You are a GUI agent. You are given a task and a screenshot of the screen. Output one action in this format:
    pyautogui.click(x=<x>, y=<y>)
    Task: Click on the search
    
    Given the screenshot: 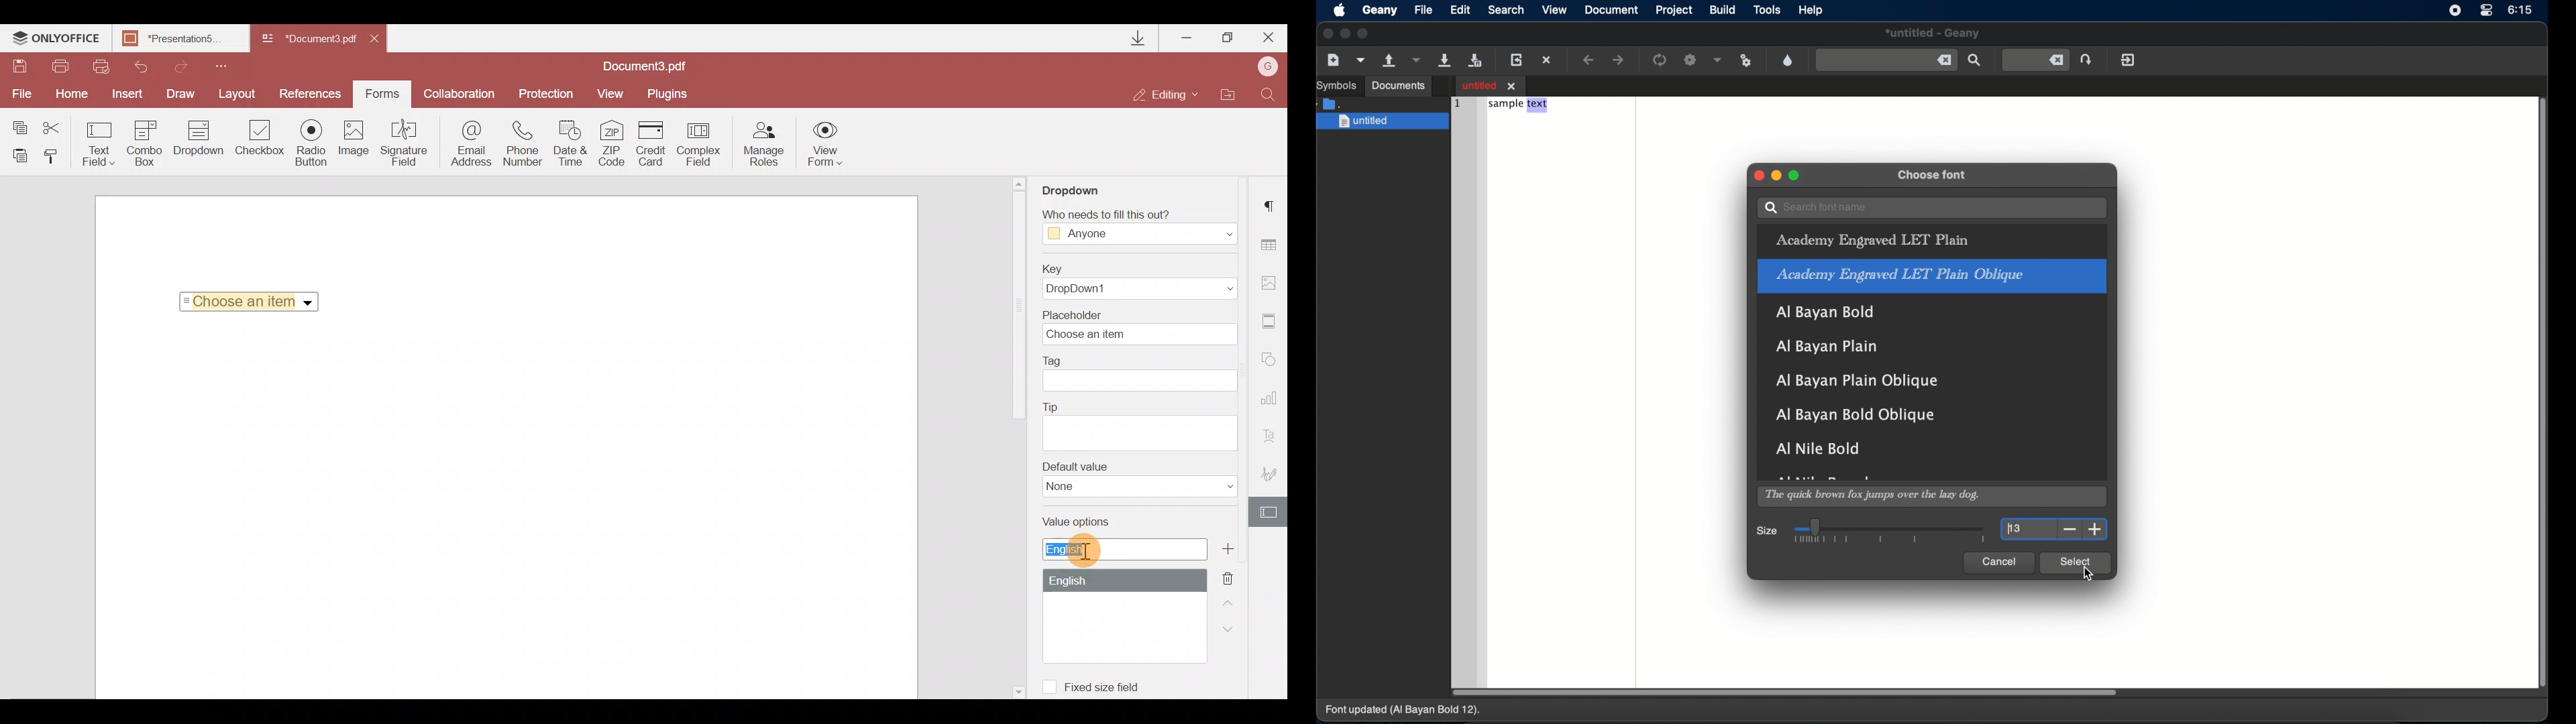 What is the action you would take?
    pyautogui.click(x=1507, y=9)
    